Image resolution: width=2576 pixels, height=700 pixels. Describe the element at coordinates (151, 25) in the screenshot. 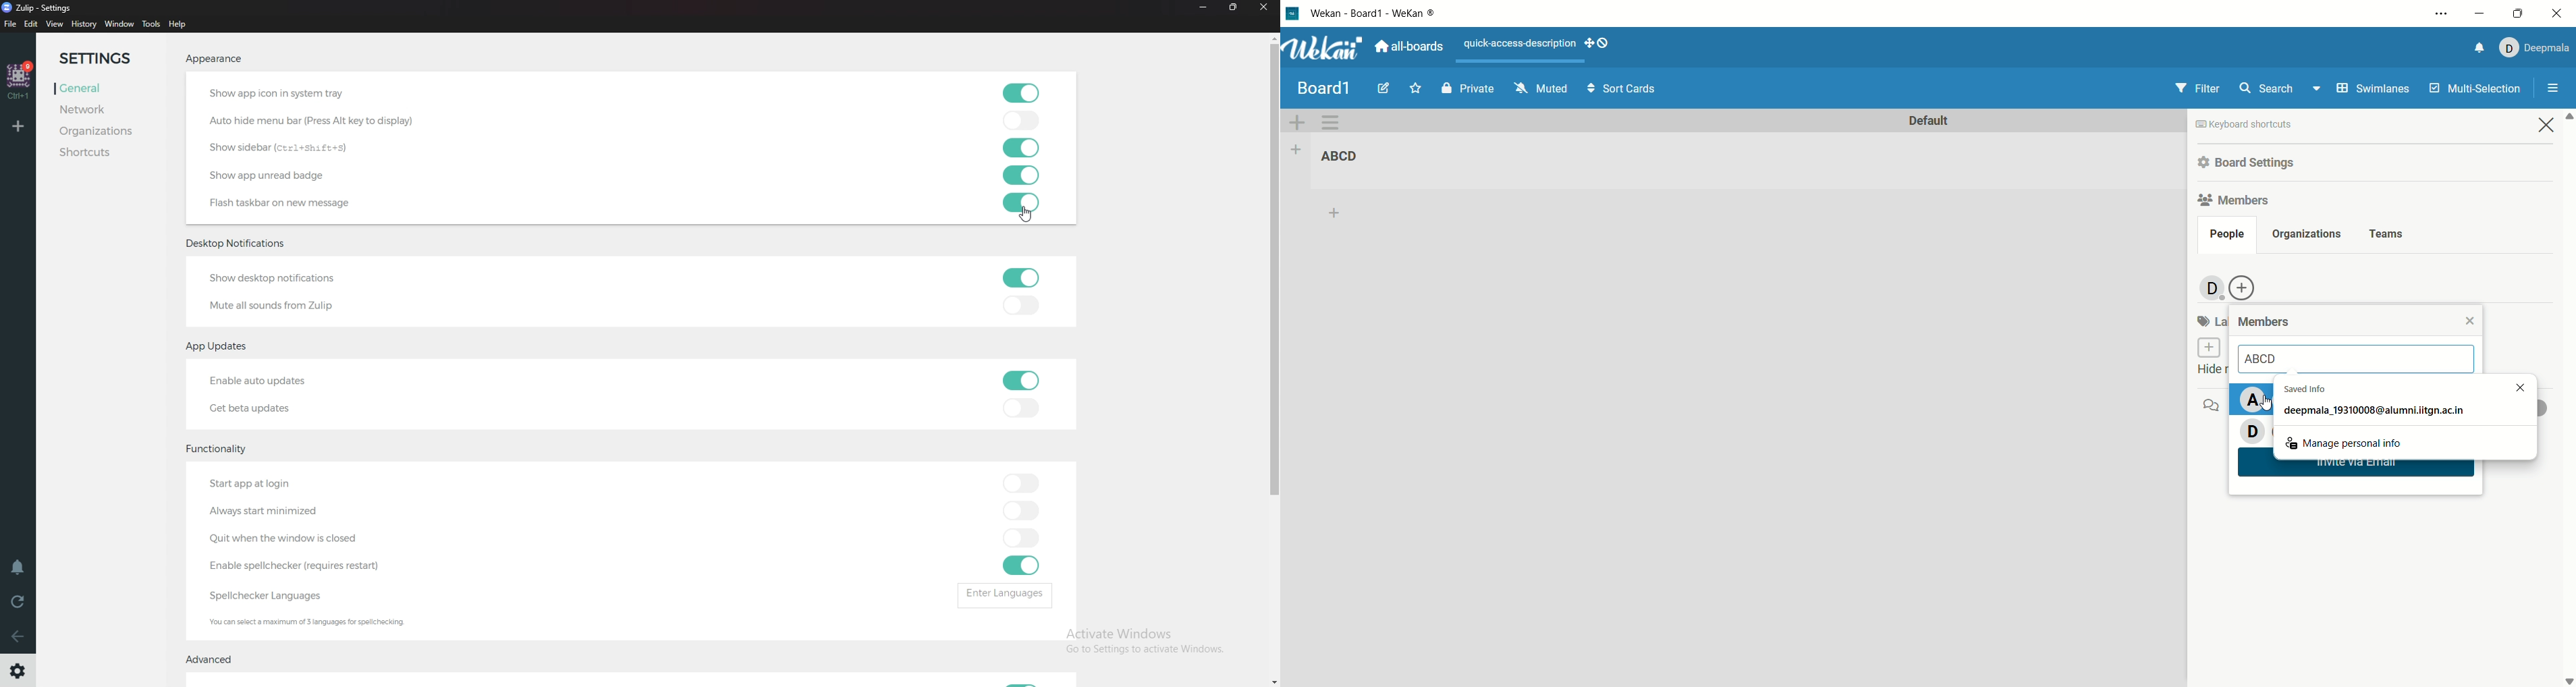

I see `Tools` at that location.